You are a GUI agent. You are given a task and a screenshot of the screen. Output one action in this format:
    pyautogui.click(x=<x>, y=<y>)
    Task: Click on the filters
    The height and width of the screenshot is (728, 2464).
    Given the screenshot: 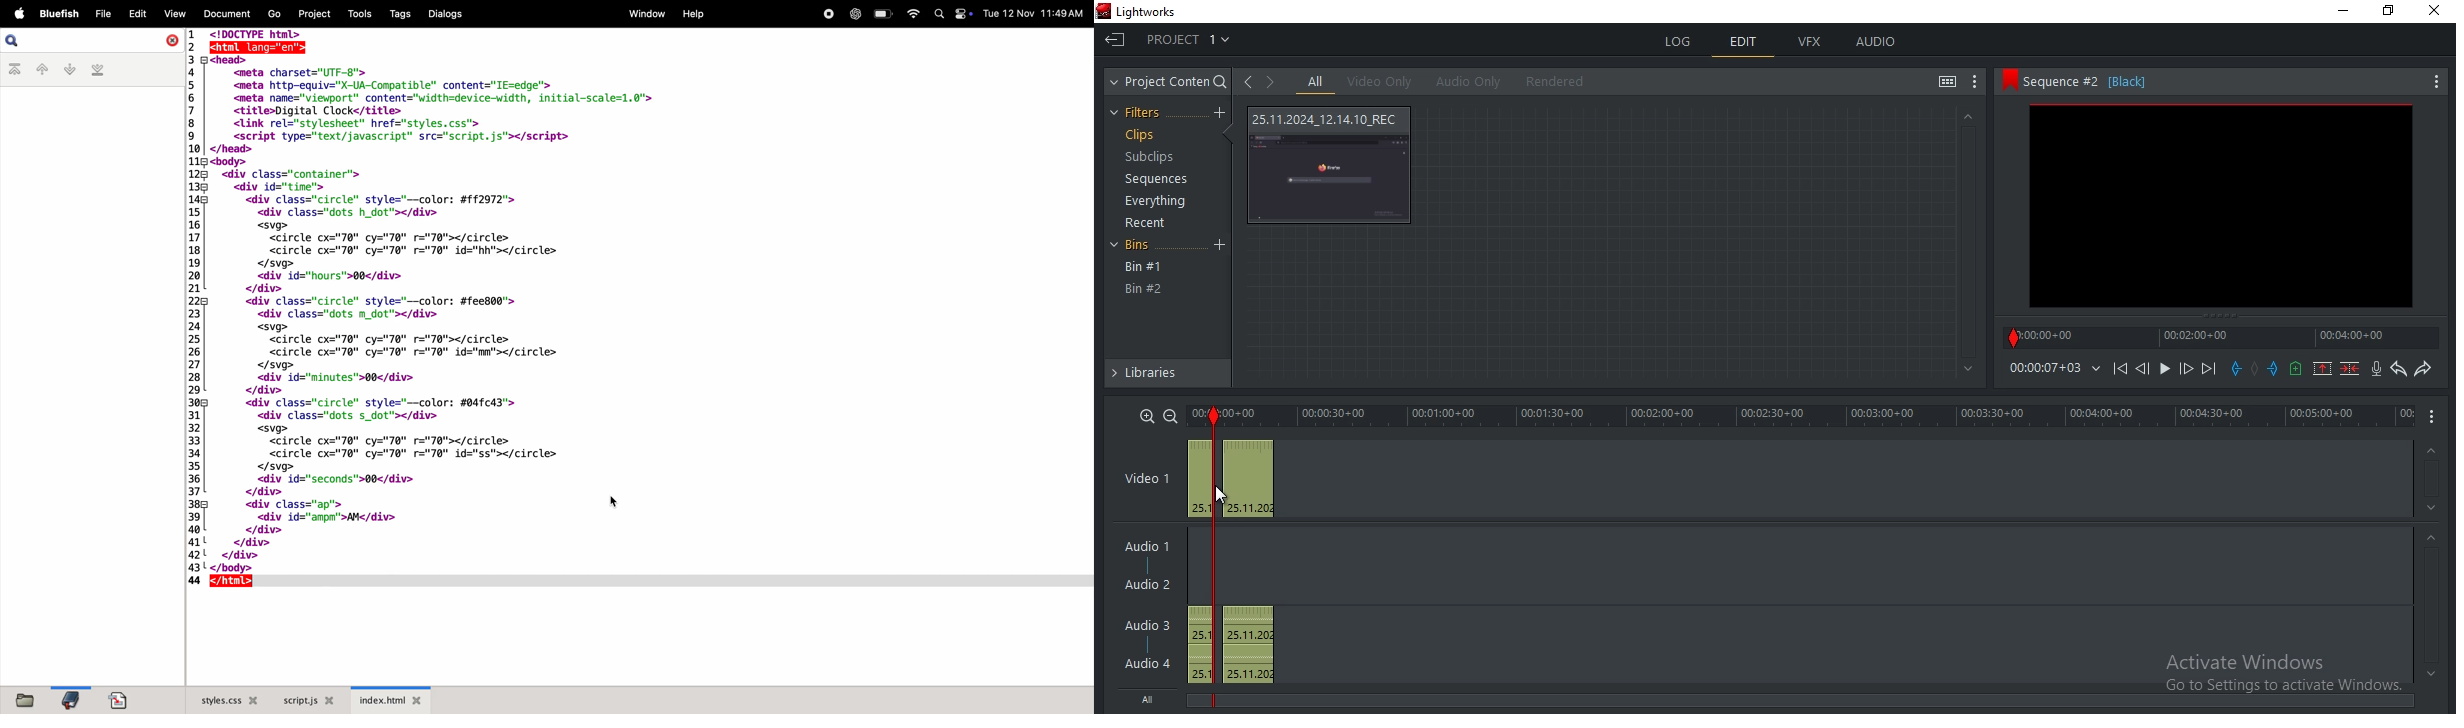 What is the action you would take?
    pyautogui.click(x=1141, y=113)
    